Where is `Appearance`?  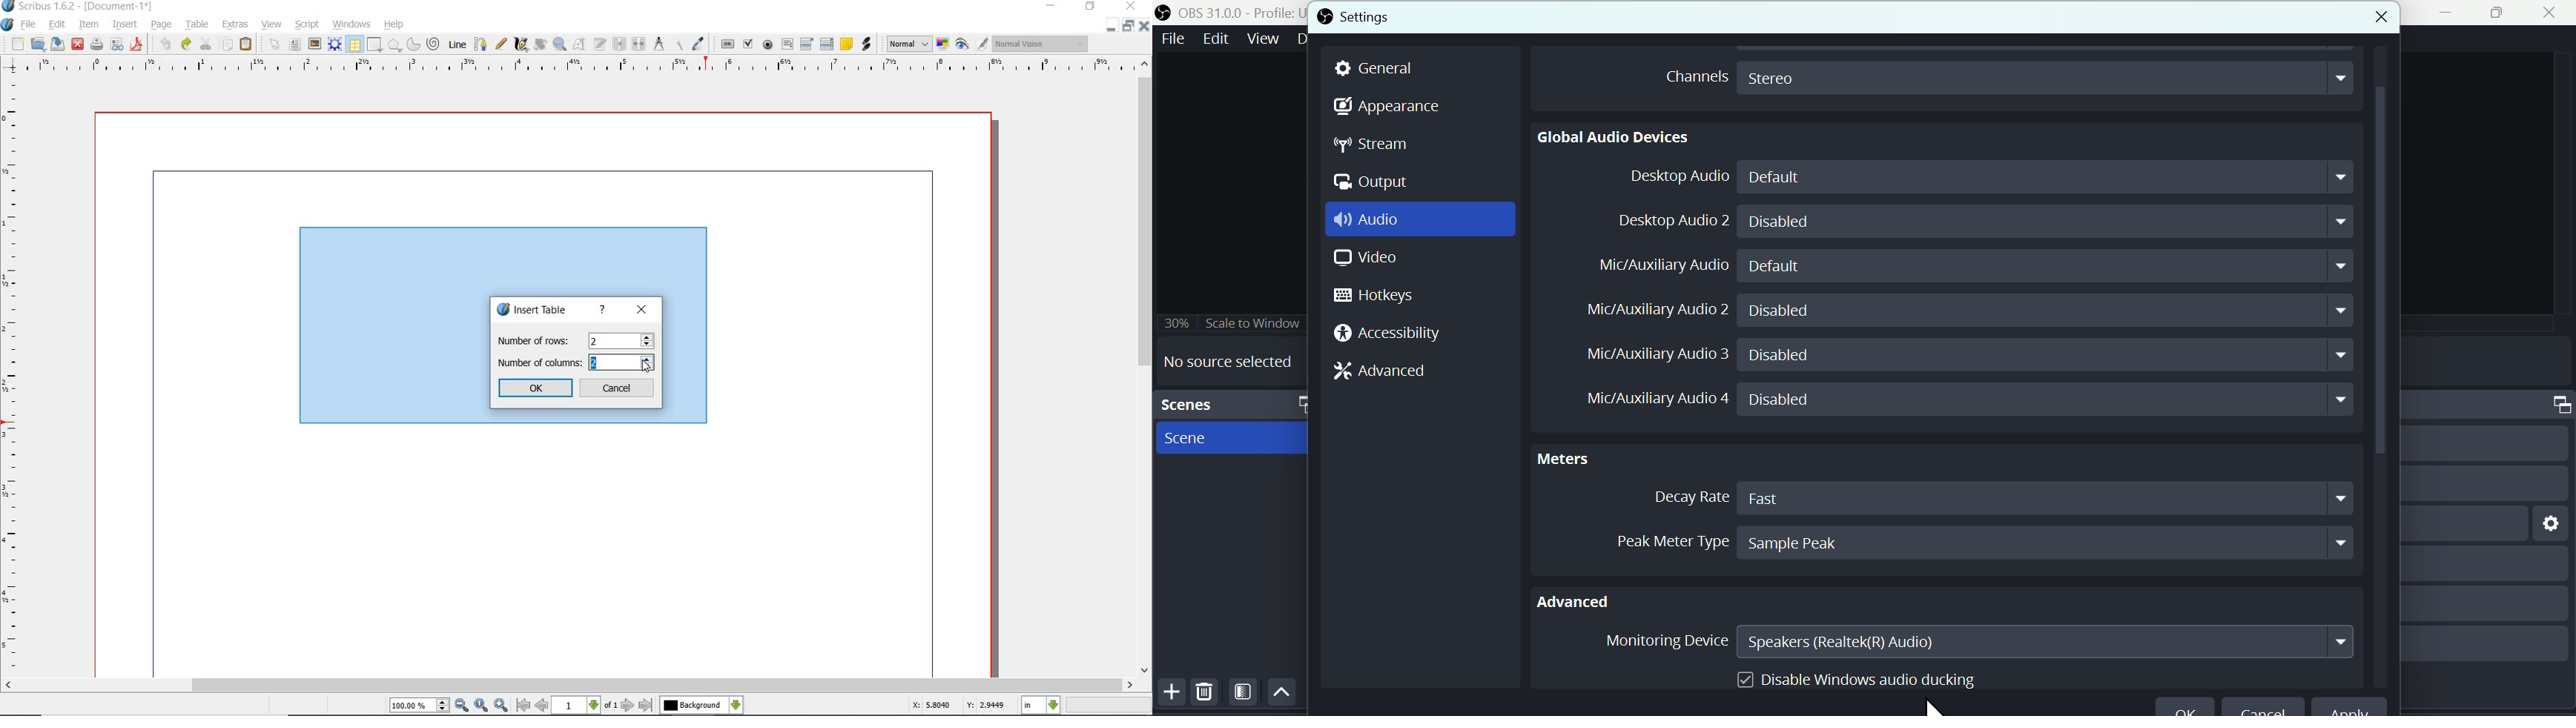 Appearance is located at coordinates (1389, 107).